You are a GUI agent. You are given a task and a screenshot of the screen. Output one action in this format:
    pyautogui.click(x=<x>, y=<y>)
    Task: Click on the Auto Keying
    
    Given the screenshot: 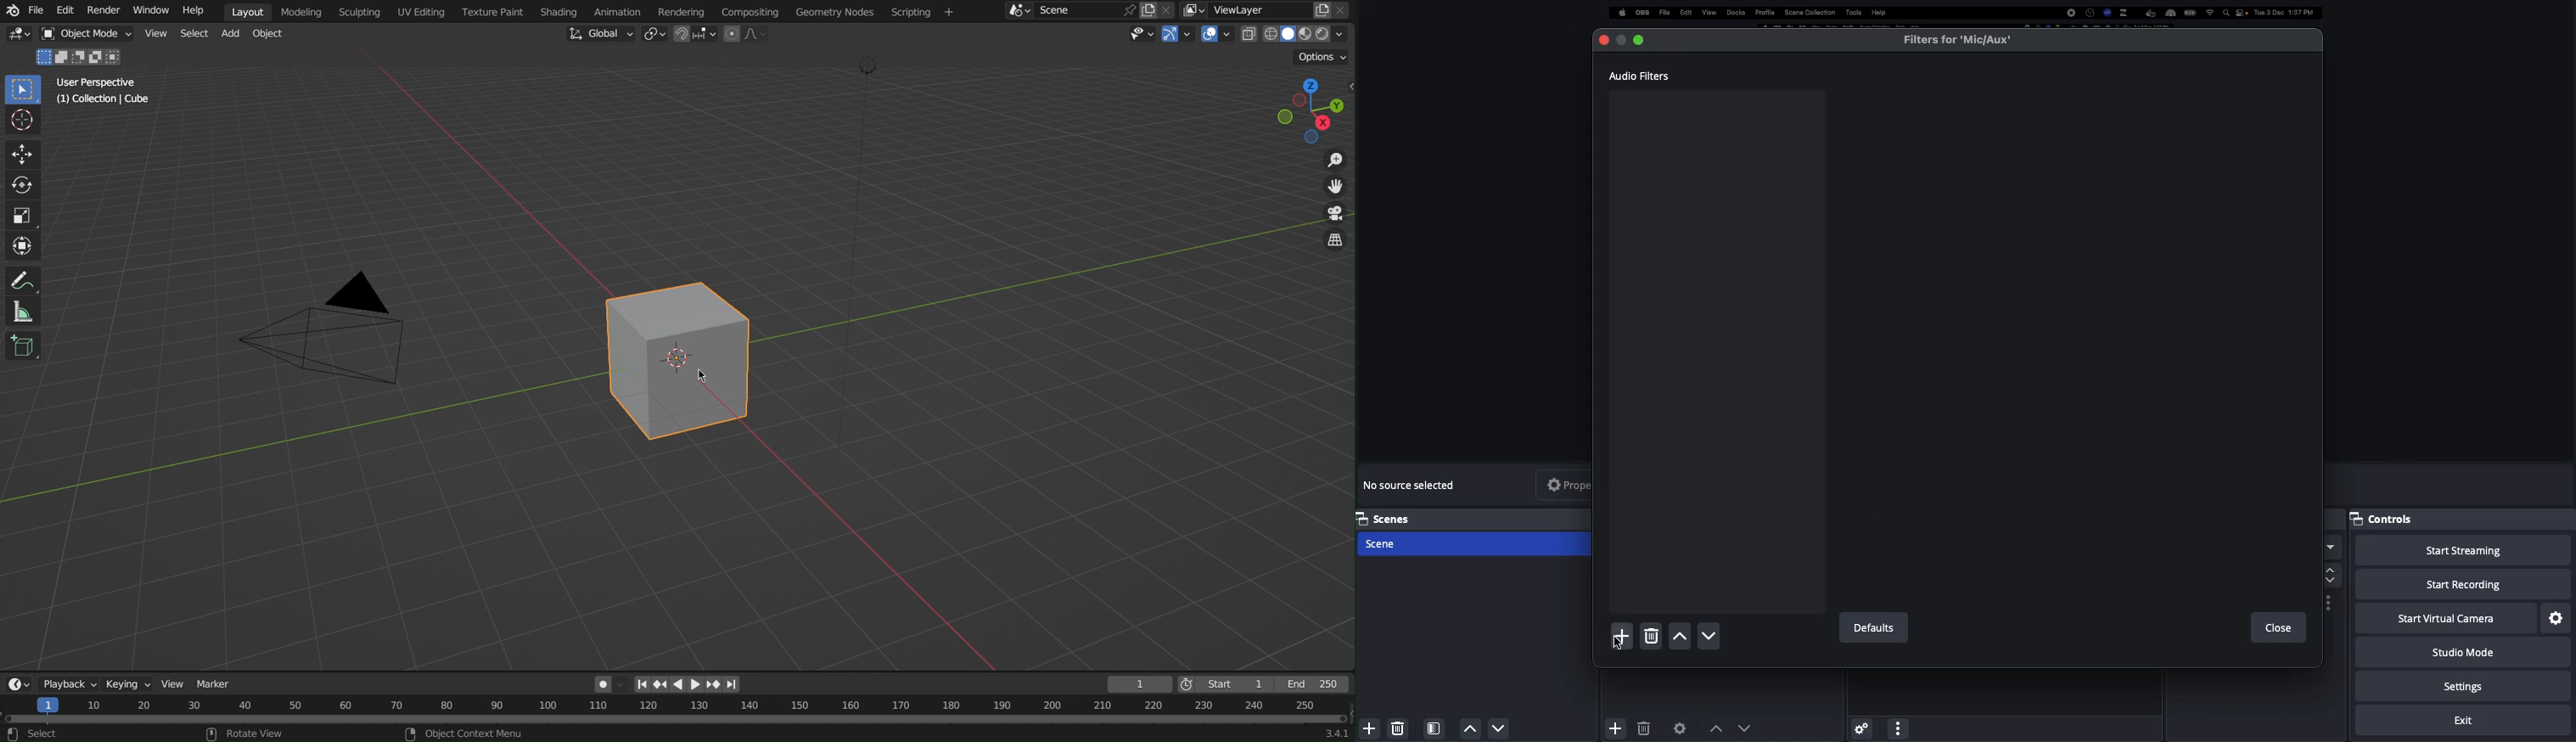 What is the action you would take?
    pyautogui.click(x=601, y=684)
    